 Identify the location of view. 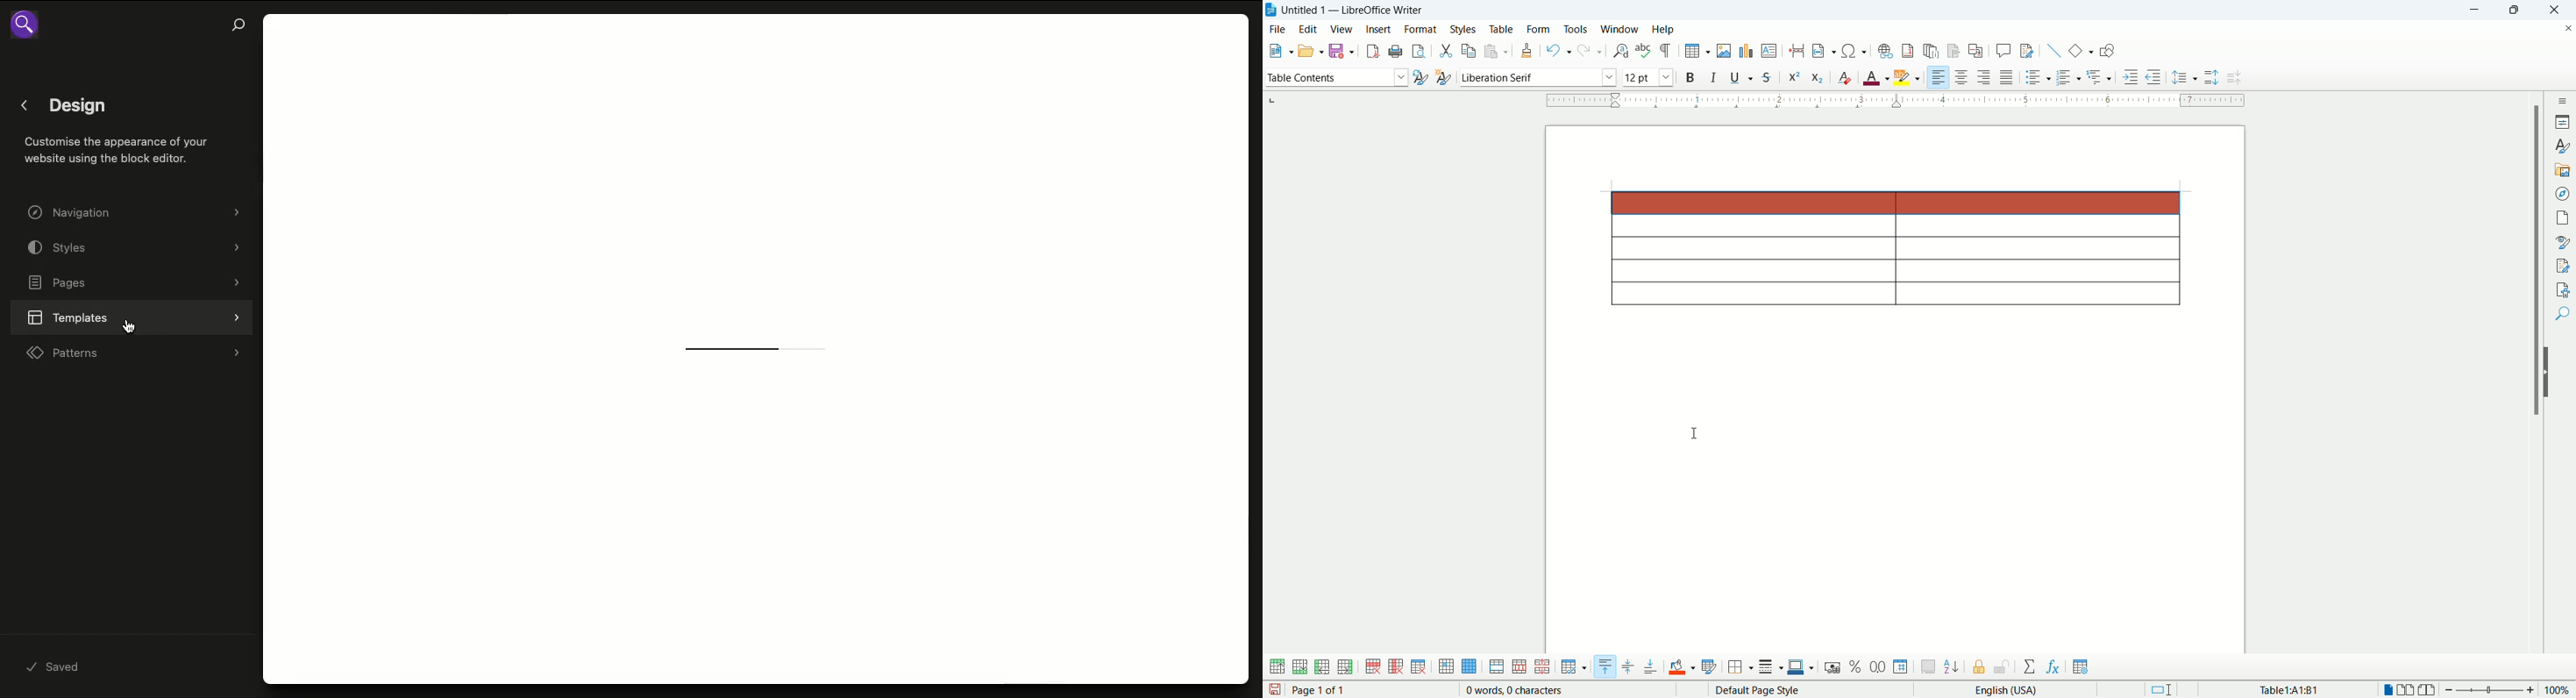
(1342, 29).